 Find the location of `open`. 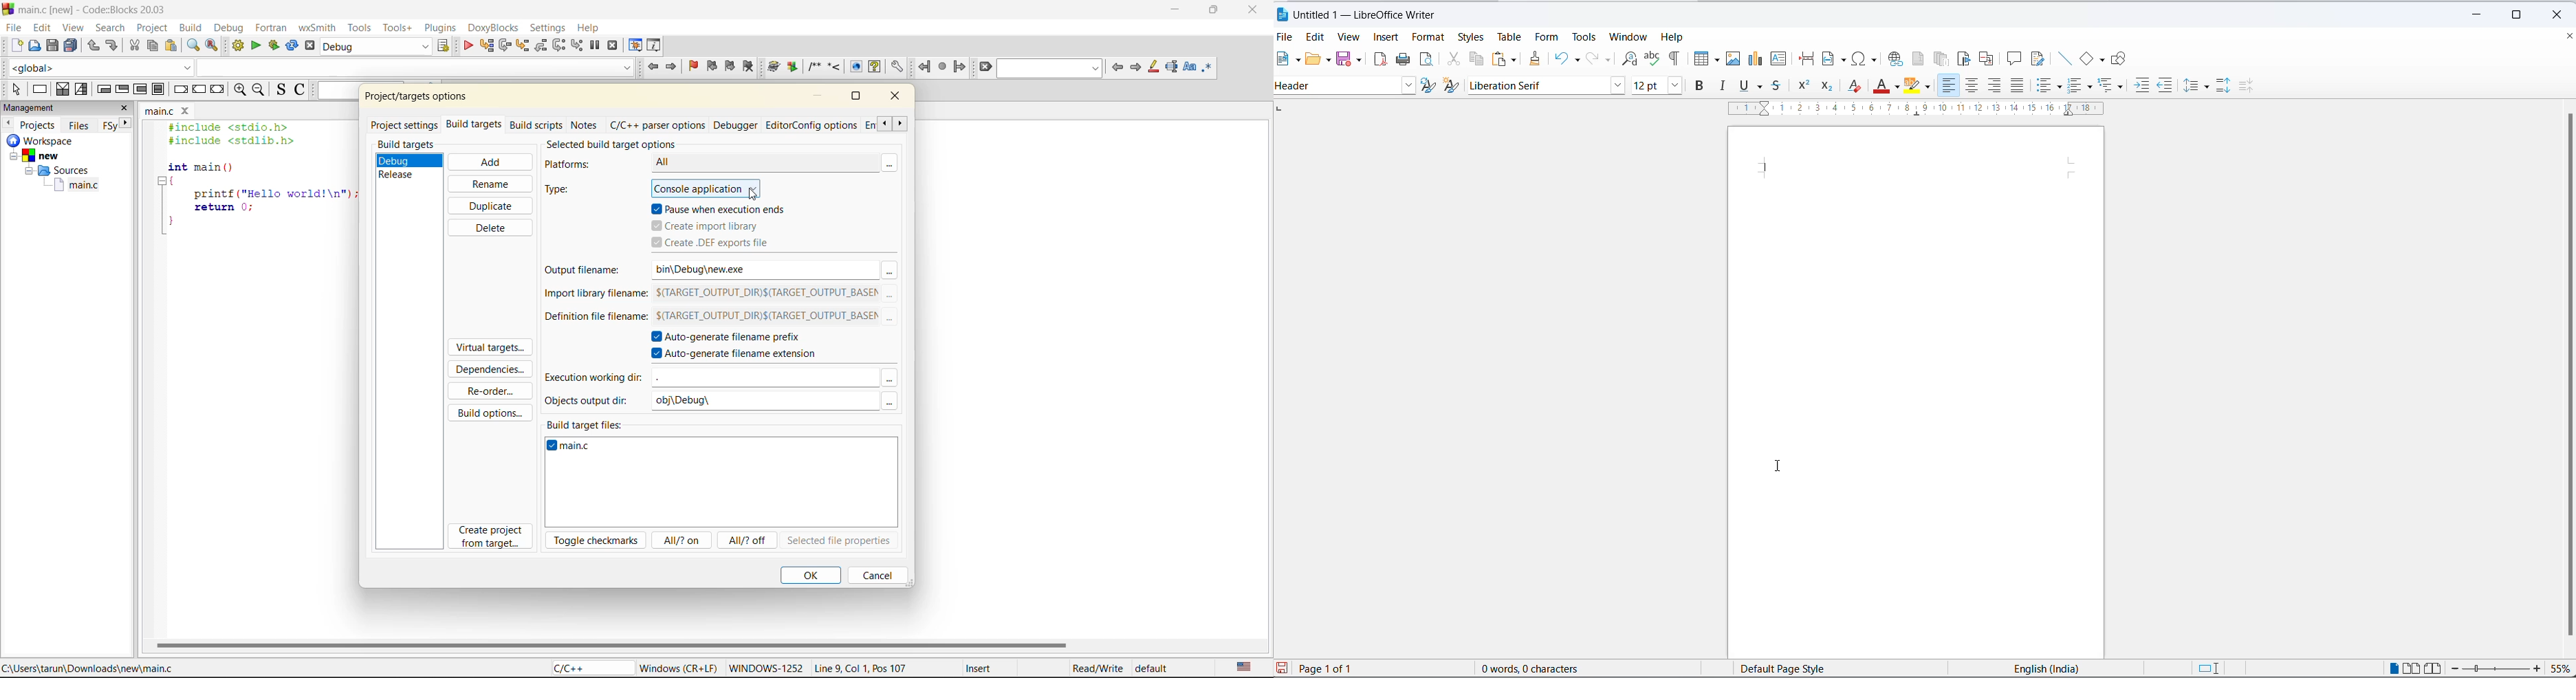

open is located at coordinates (1312, 60).